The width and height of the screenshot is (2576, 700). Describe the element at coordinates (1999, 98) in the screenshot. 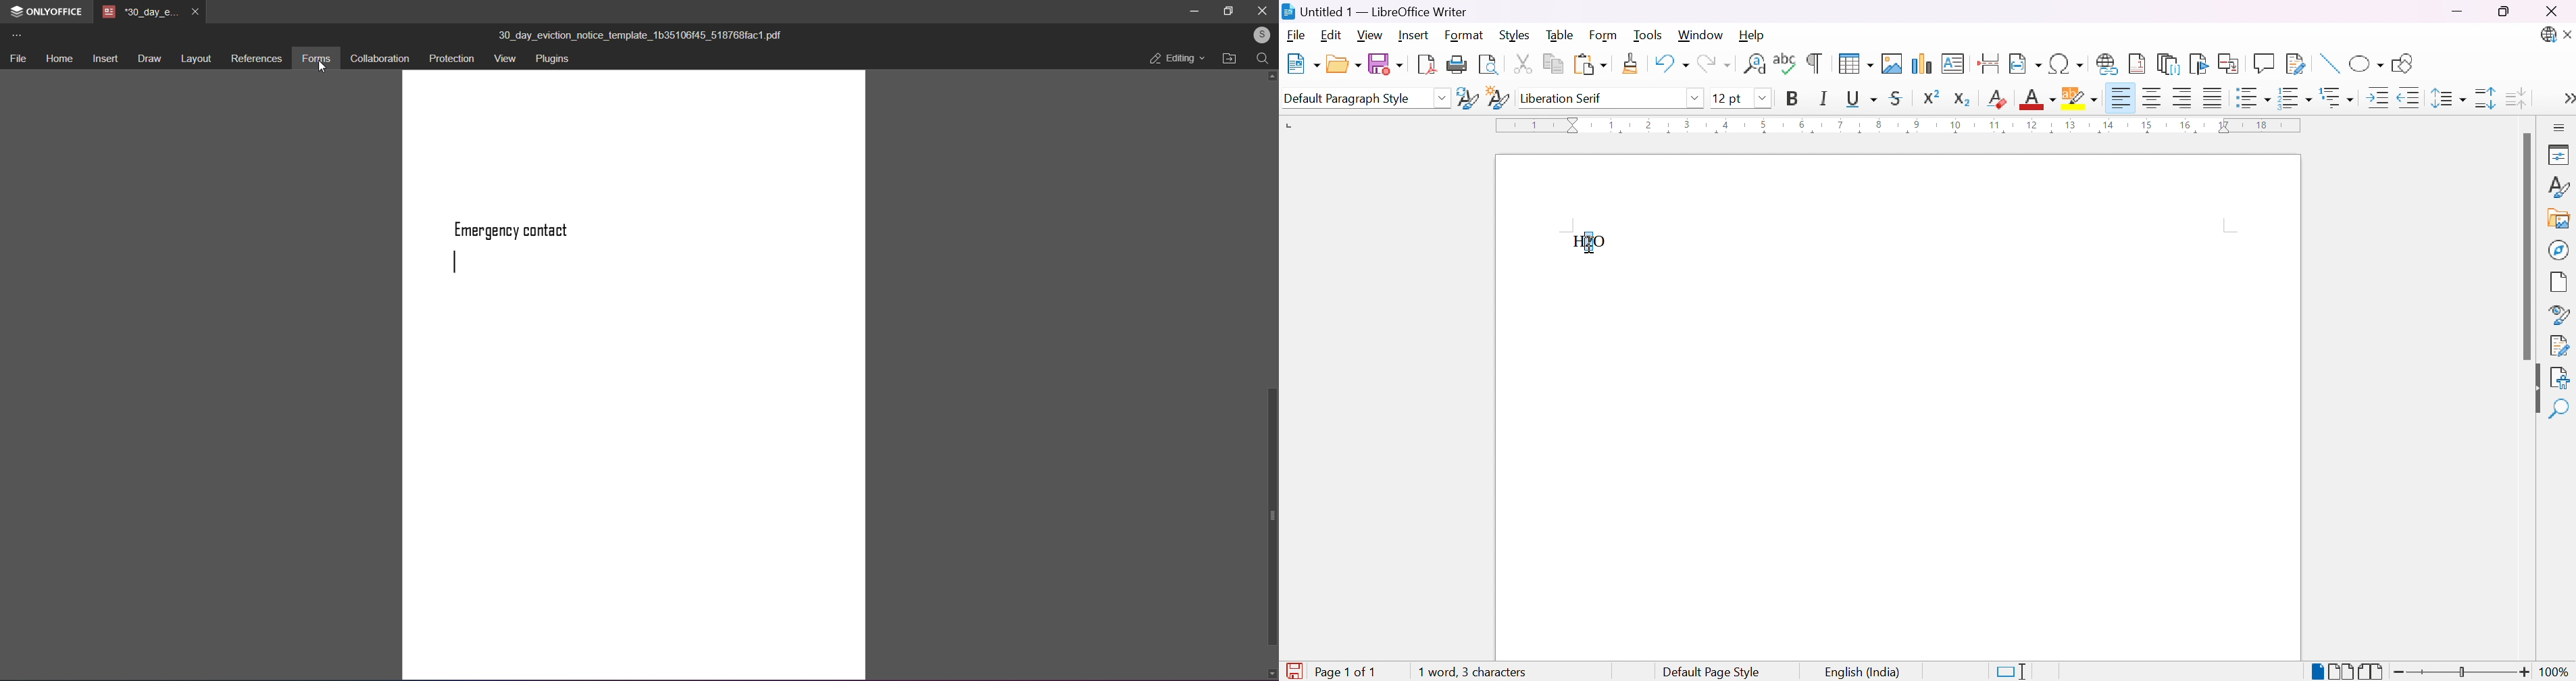

I see `Clear direct formatting` at that location.